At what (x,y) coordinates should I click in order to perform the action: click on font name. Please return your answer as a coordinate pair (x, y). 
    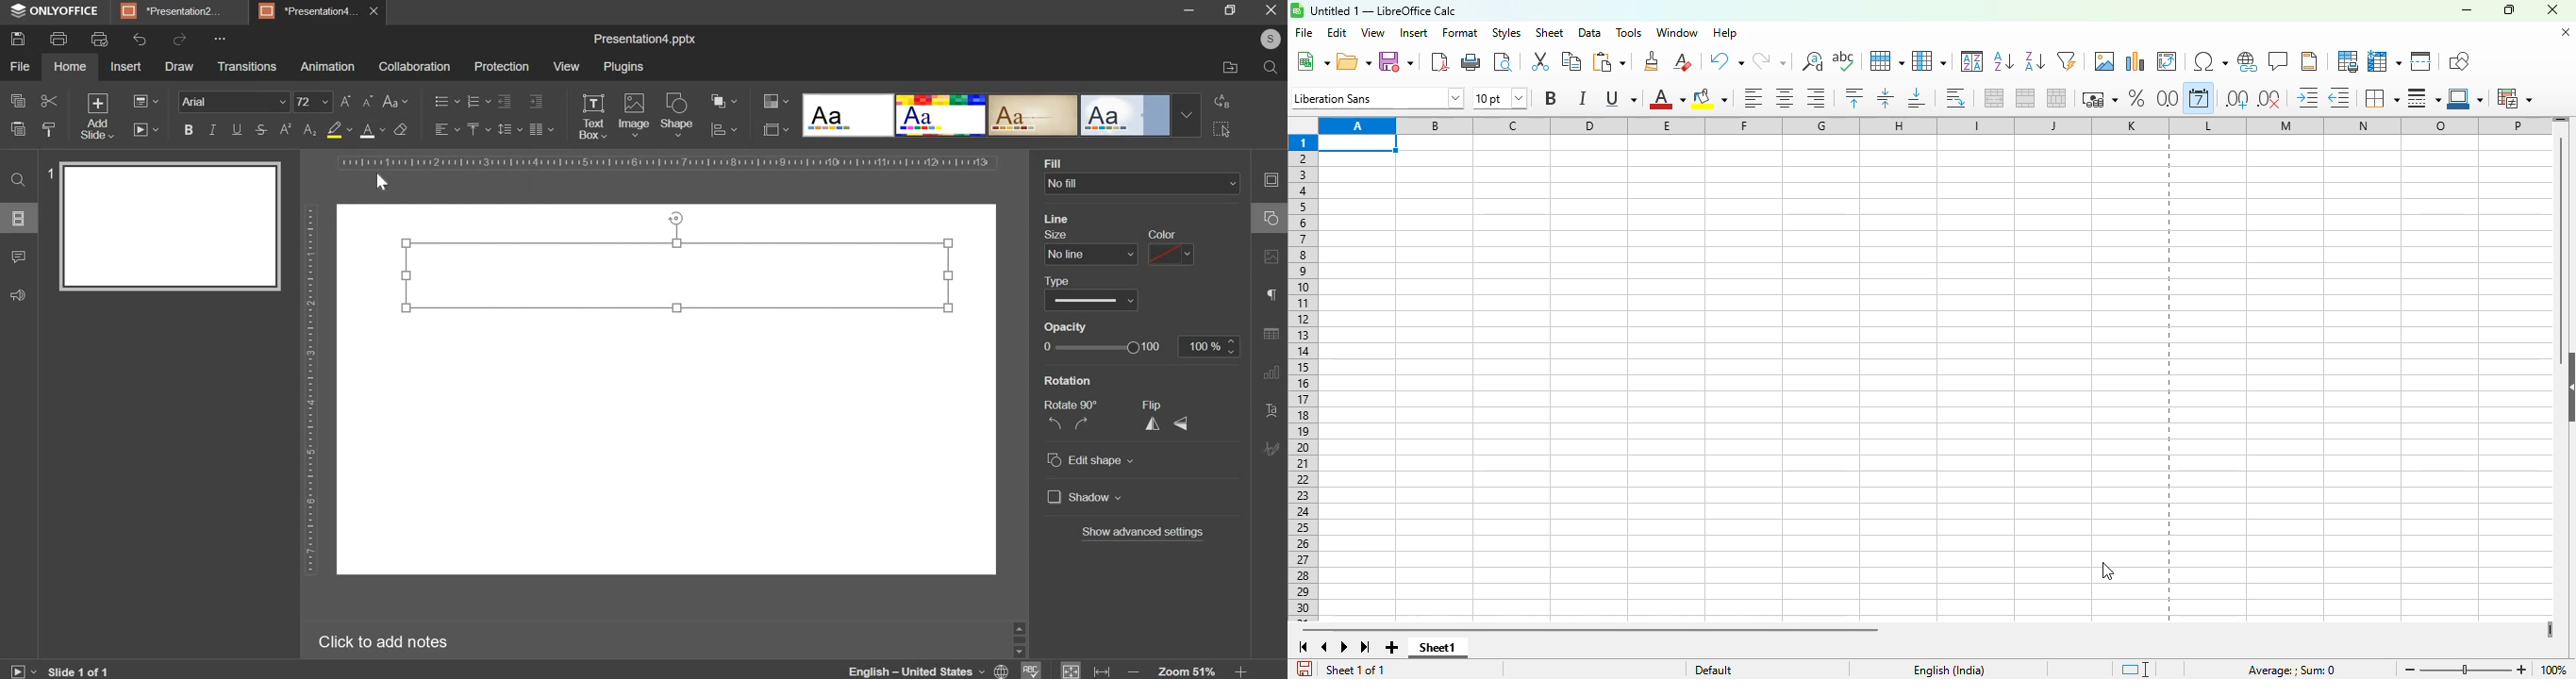
    Looking at the image, I should click on (1377, 97).